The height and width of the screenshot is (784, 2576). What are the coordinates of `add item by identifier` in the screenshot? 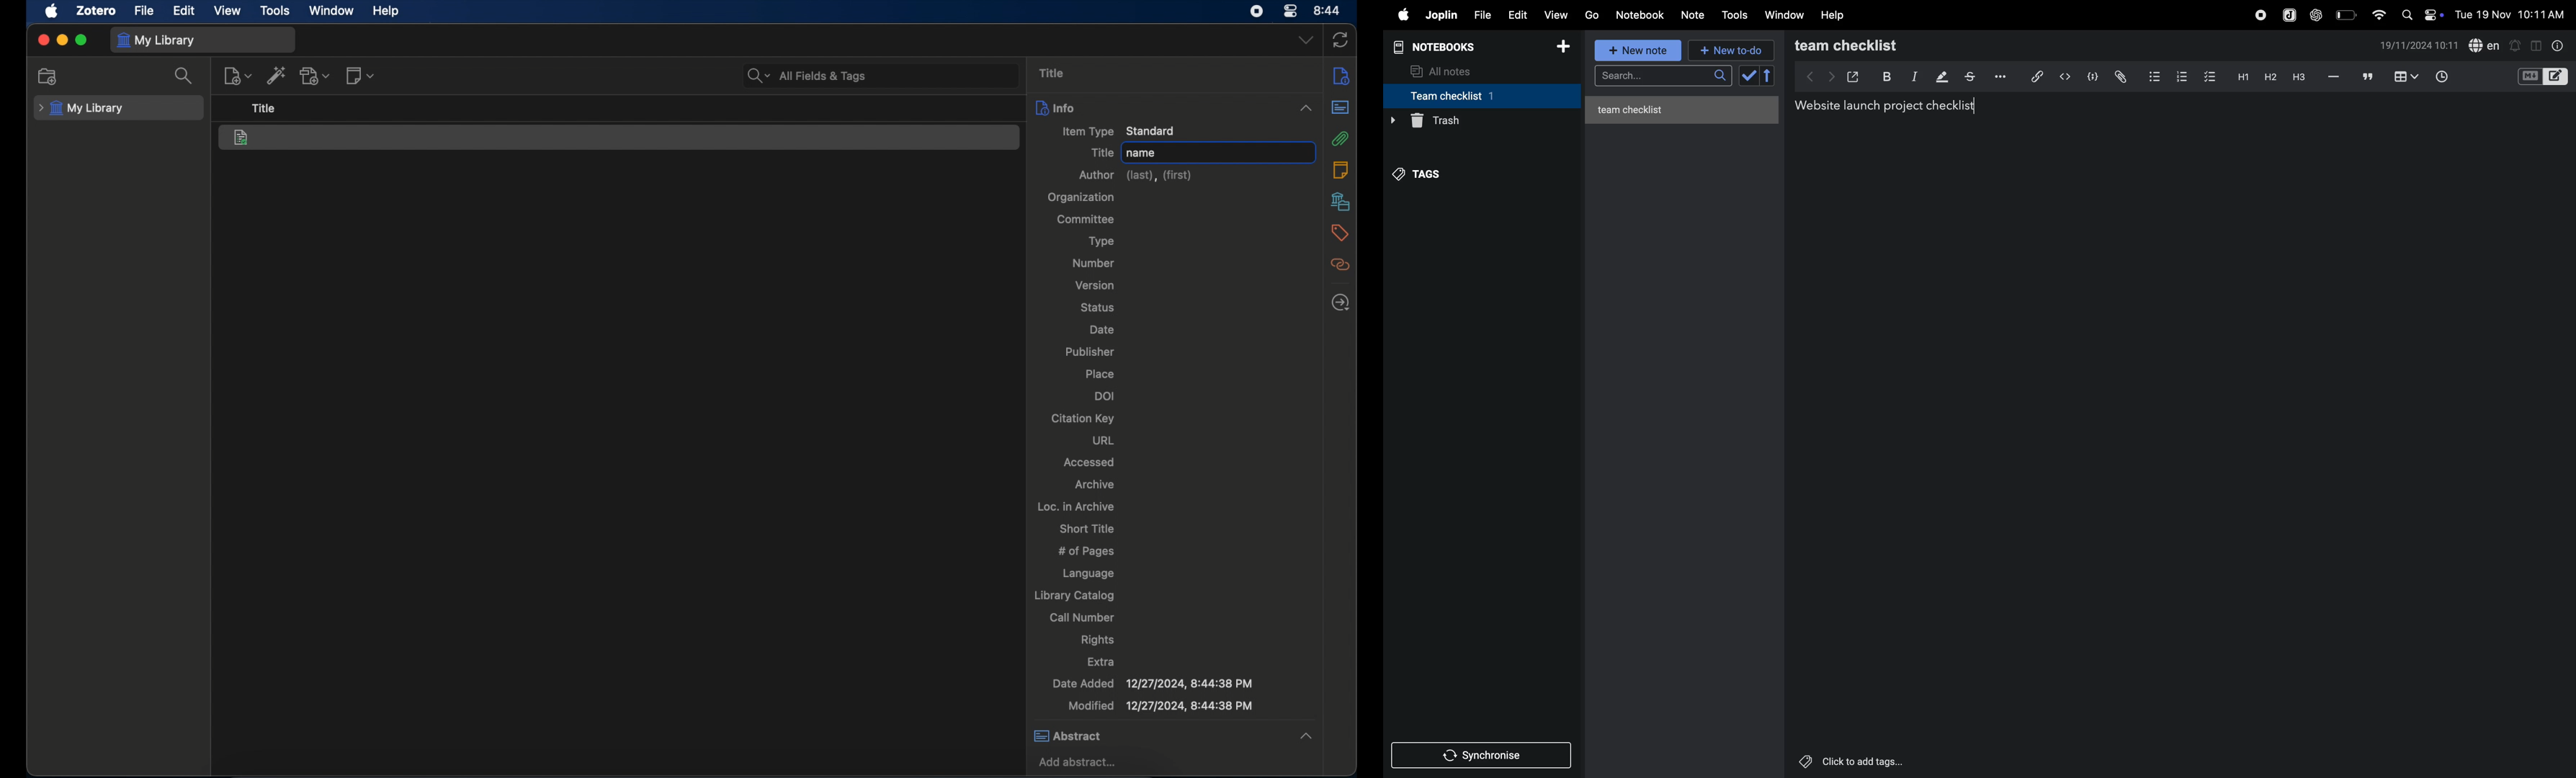 It's located at (276, 76).